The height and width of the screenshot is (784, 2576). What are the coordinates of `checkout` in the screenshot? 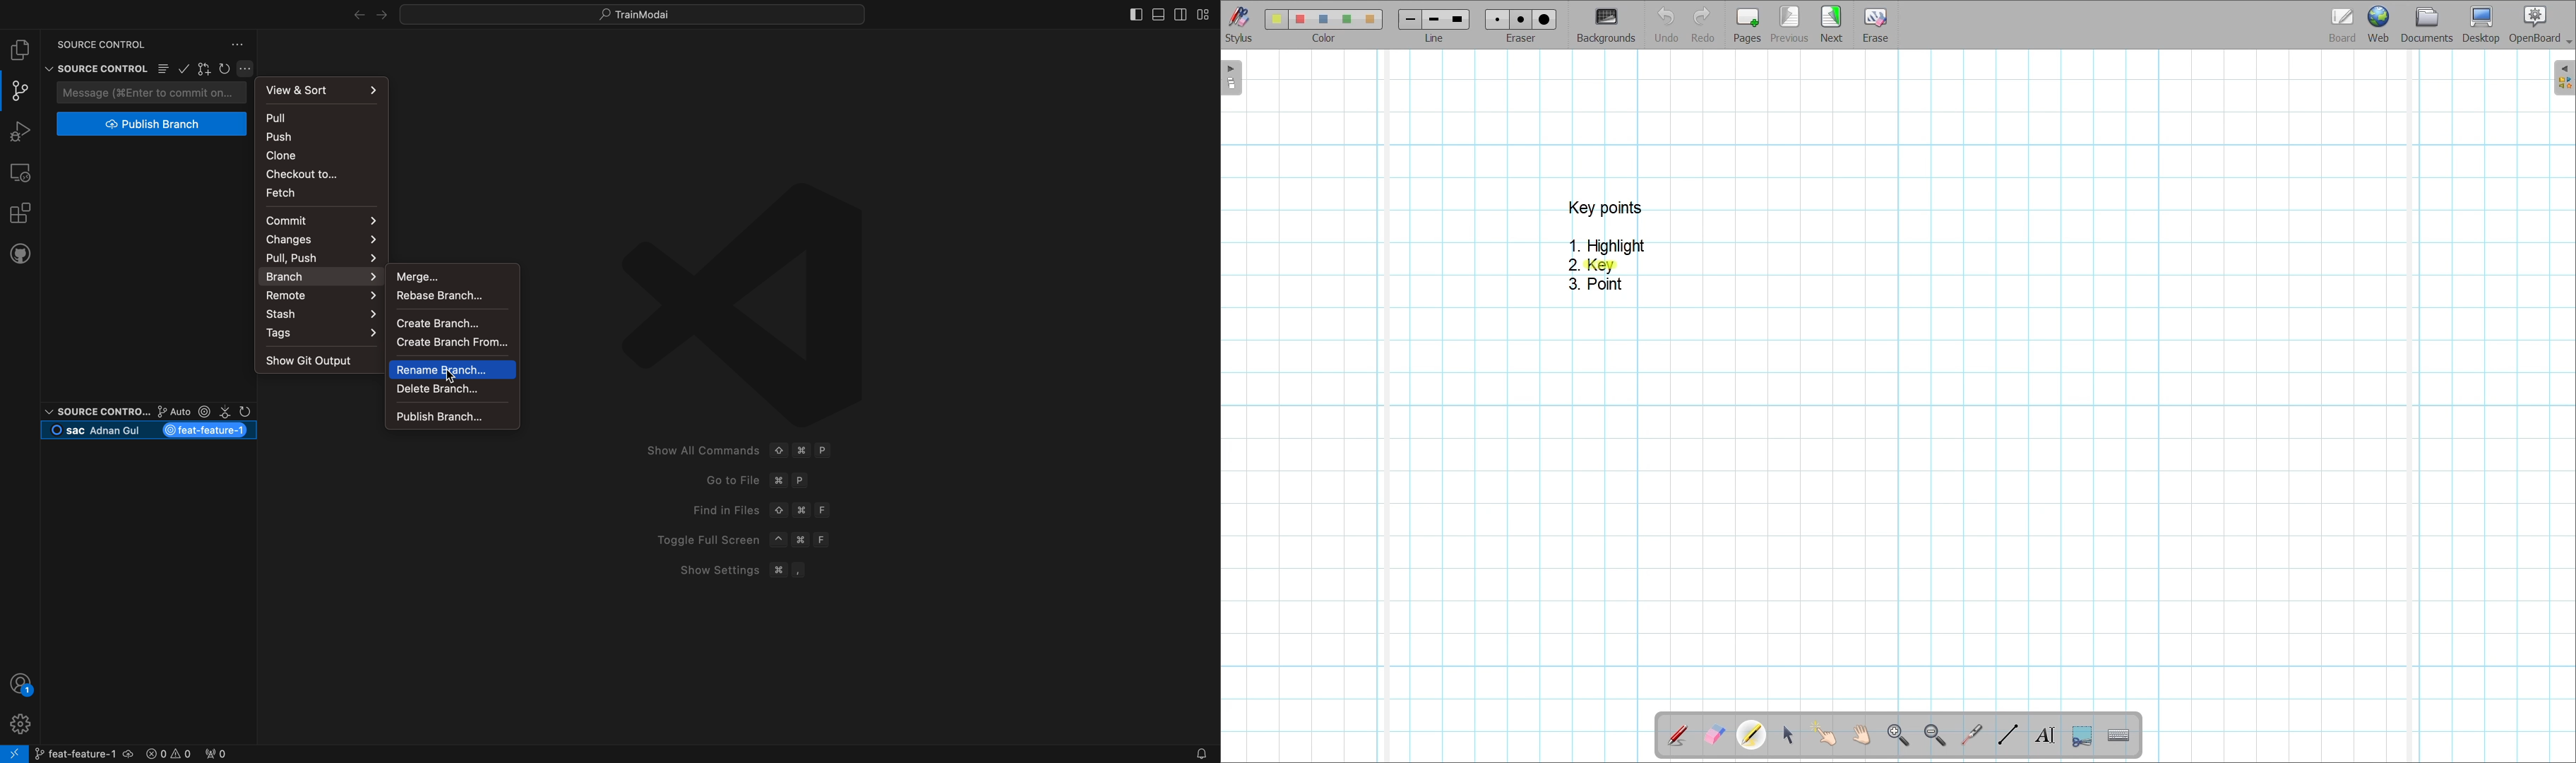 It's located at (321, 175).